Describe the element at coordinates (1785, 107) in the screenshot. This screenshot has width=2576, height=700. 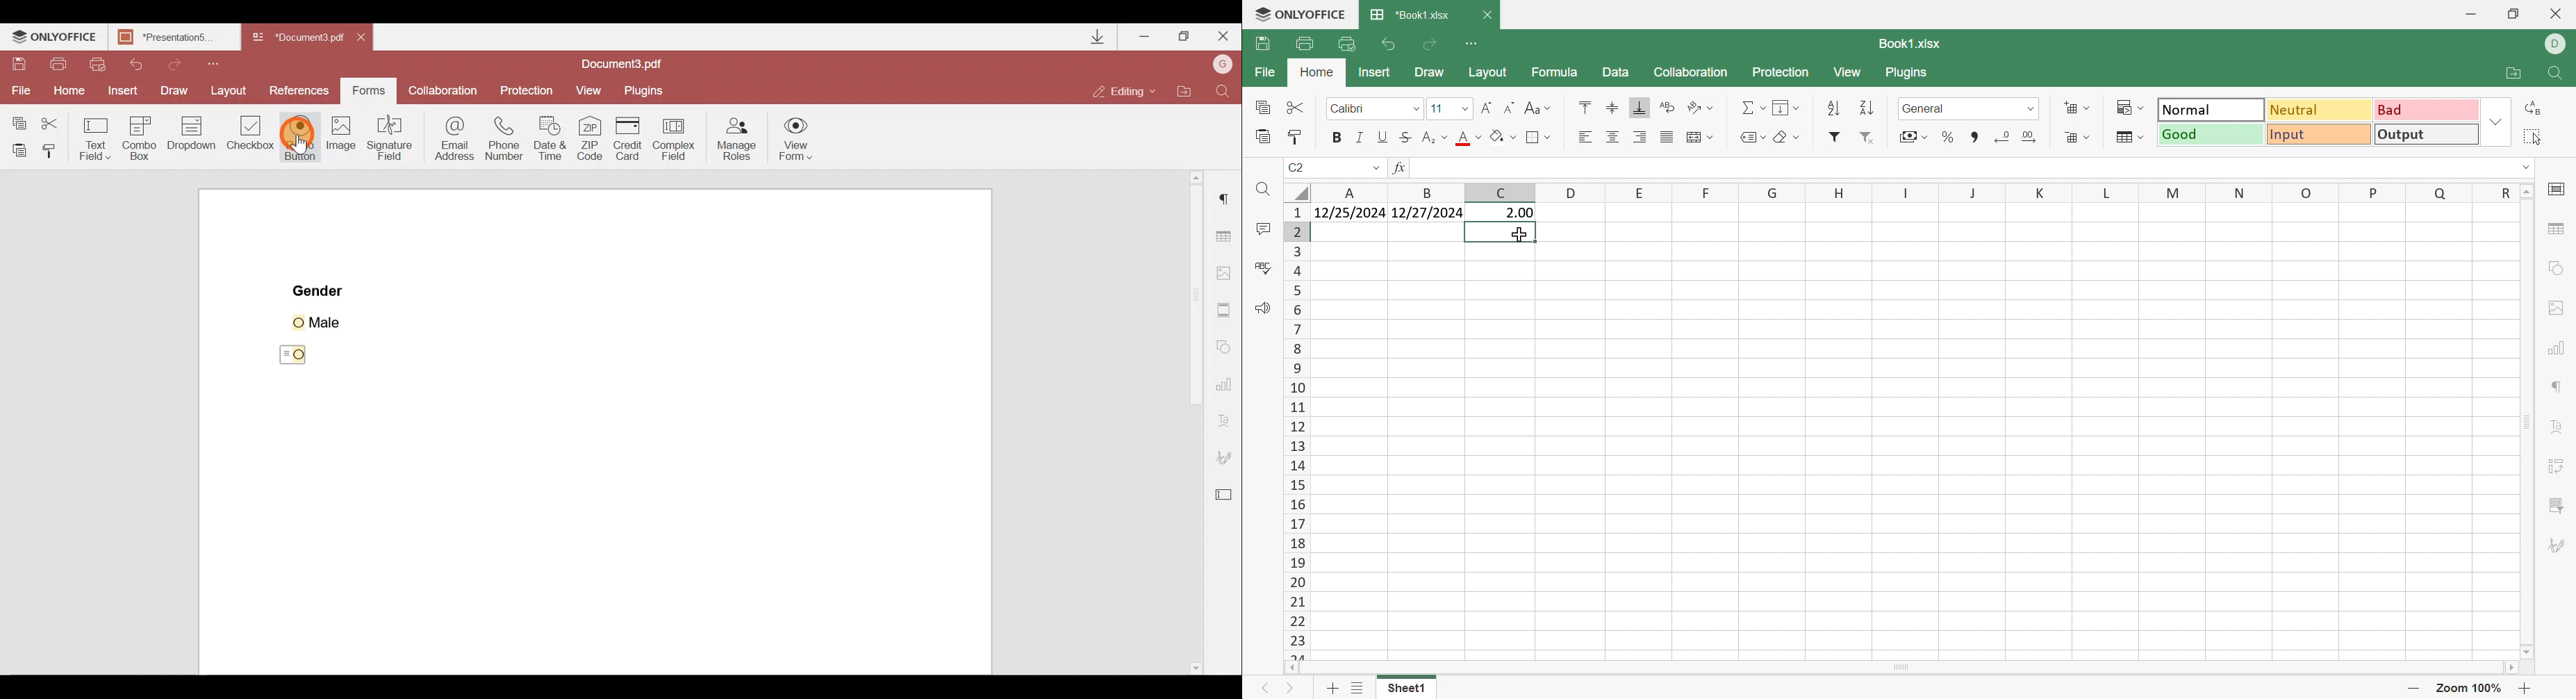
I see `Fill` at that location.